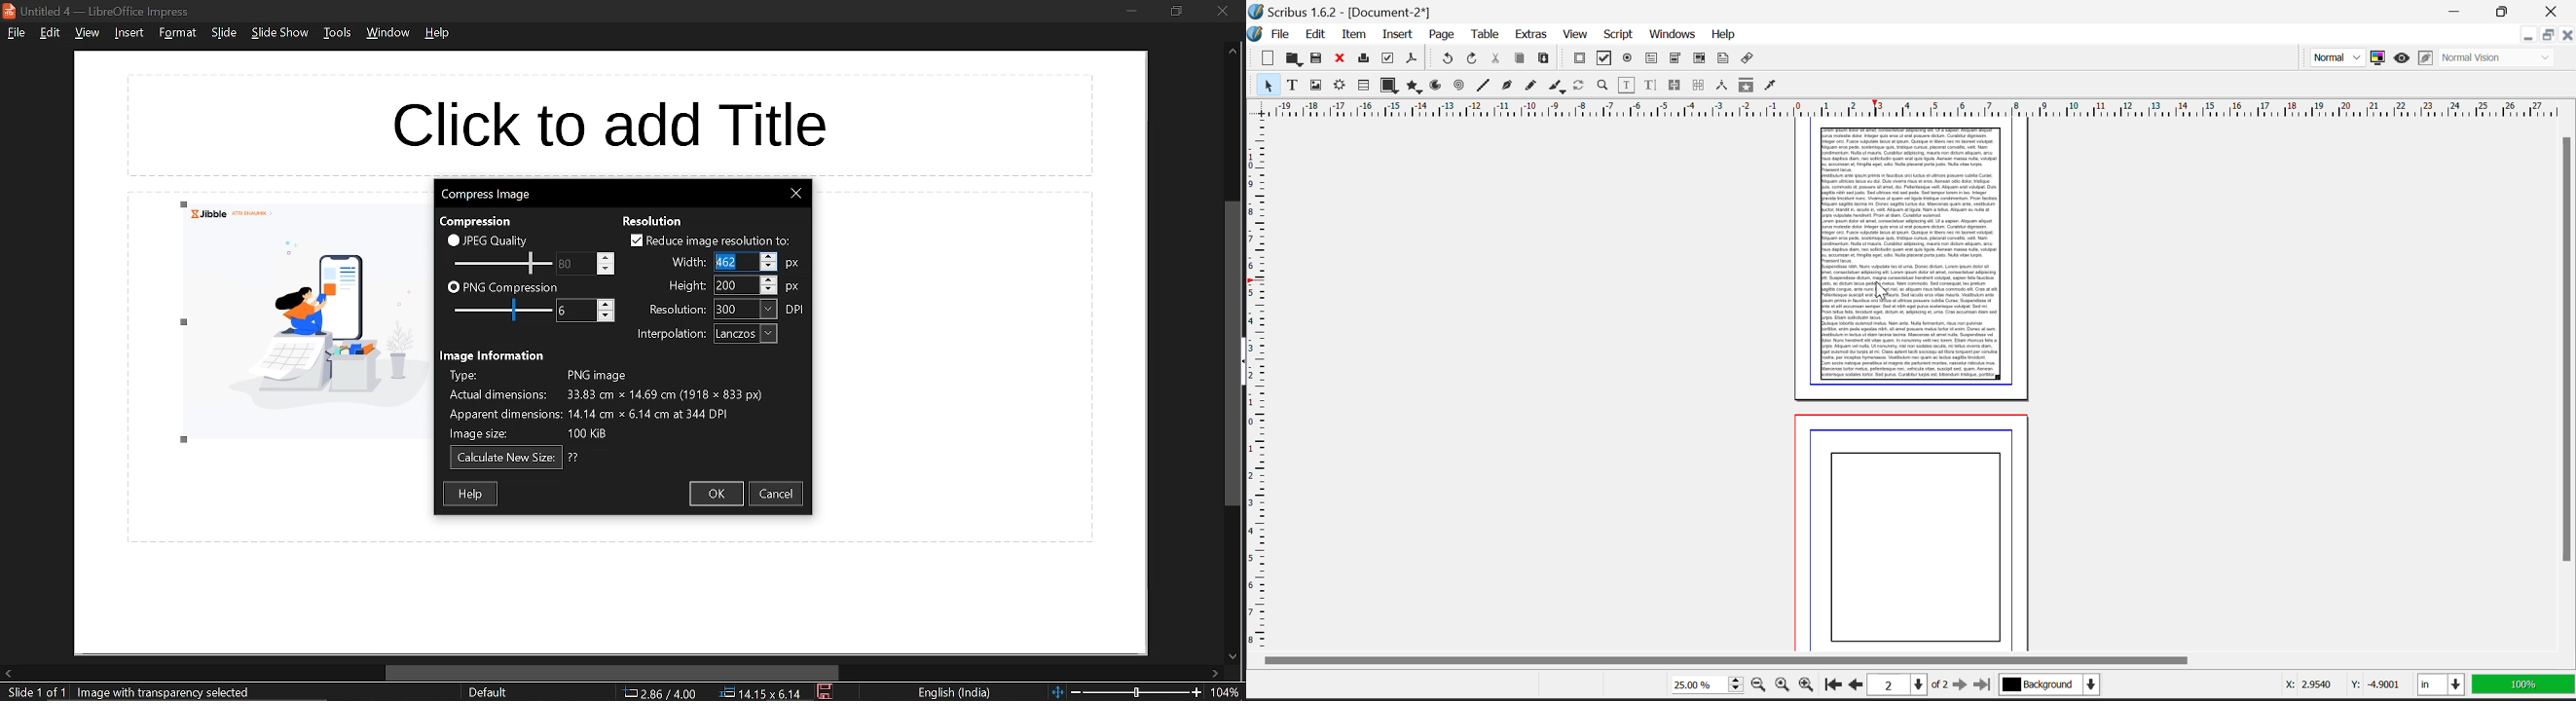 The image size is (2576, 728). What do you see at coordinates (2554, 10) in the screenshot?
I see `Close` at bounding box center [2554, 10].